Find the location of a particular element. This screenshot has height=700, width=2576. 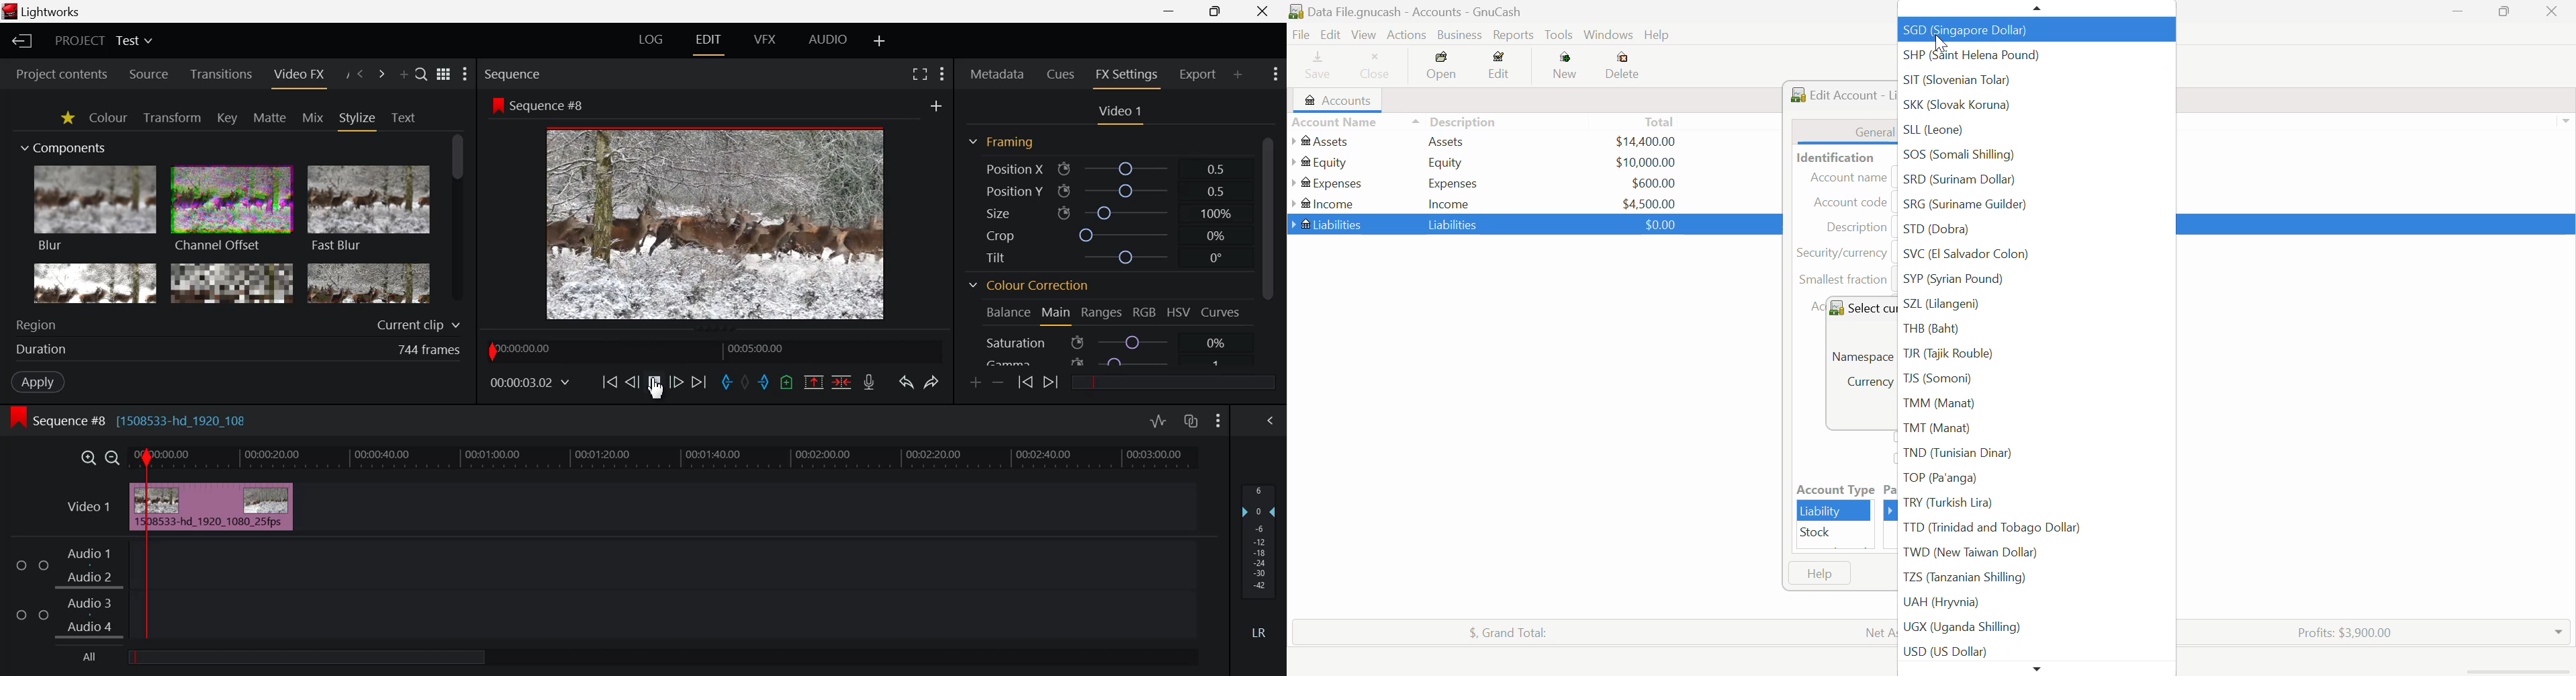

SLL is located at coordinates (2039, 134).